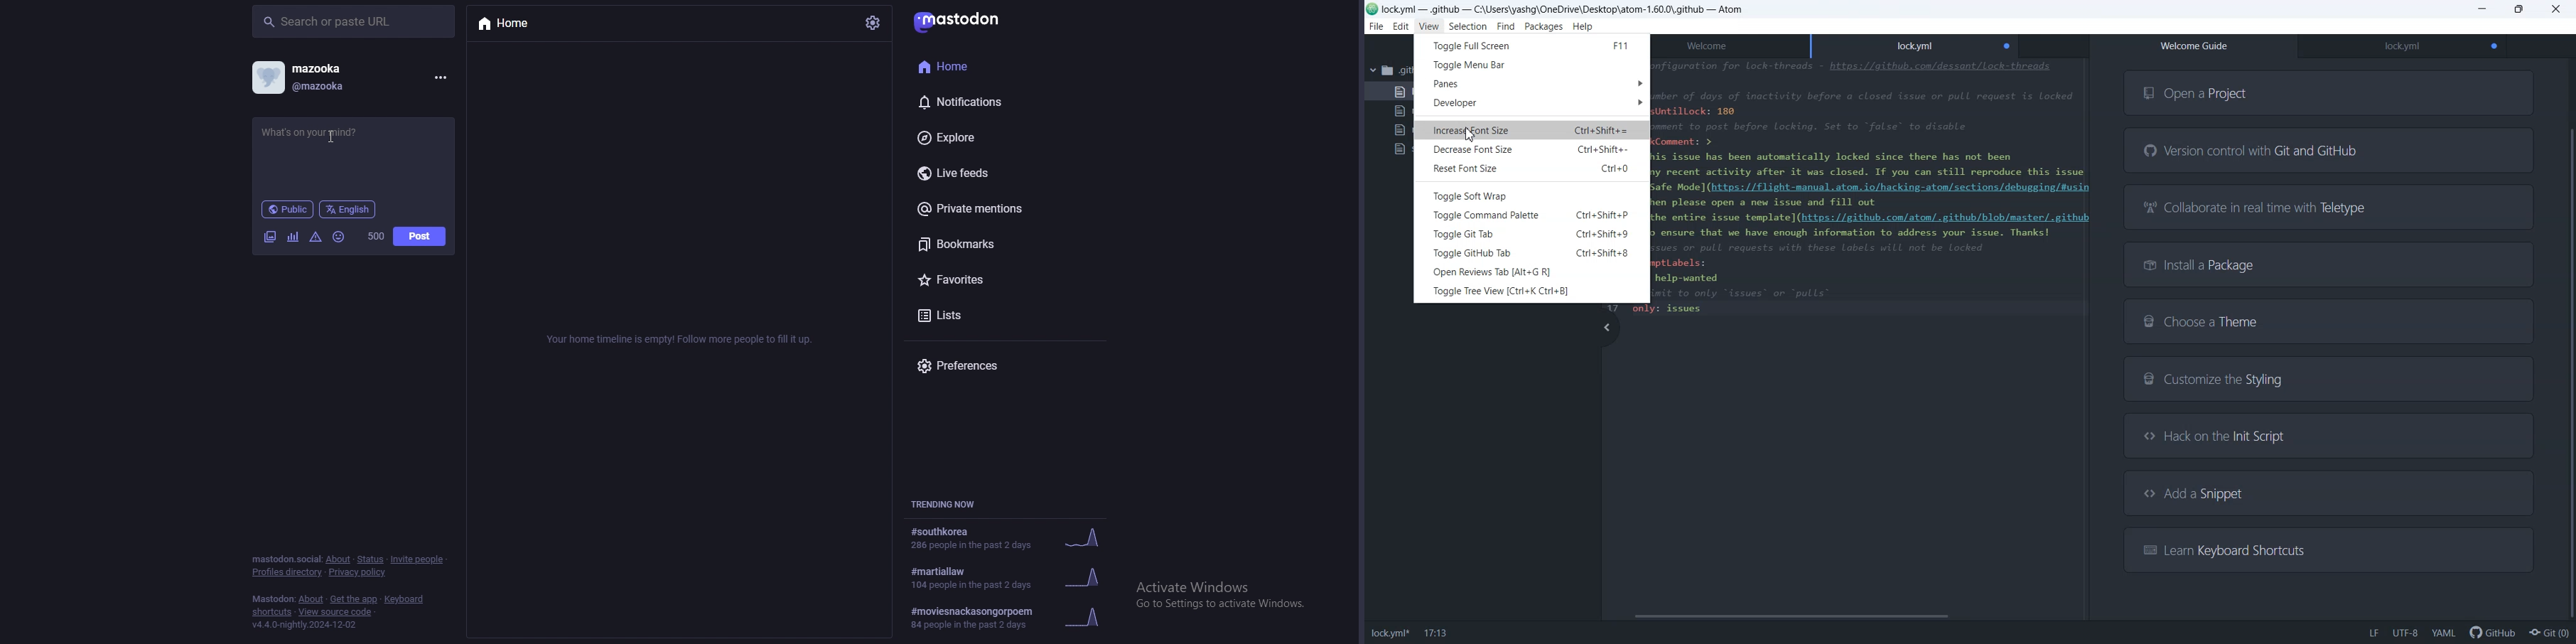 The height and width of the screenshot is (644, 2576). Describe the element at coordinates (294, 239) in the screenshot. I see `polls` at that location.